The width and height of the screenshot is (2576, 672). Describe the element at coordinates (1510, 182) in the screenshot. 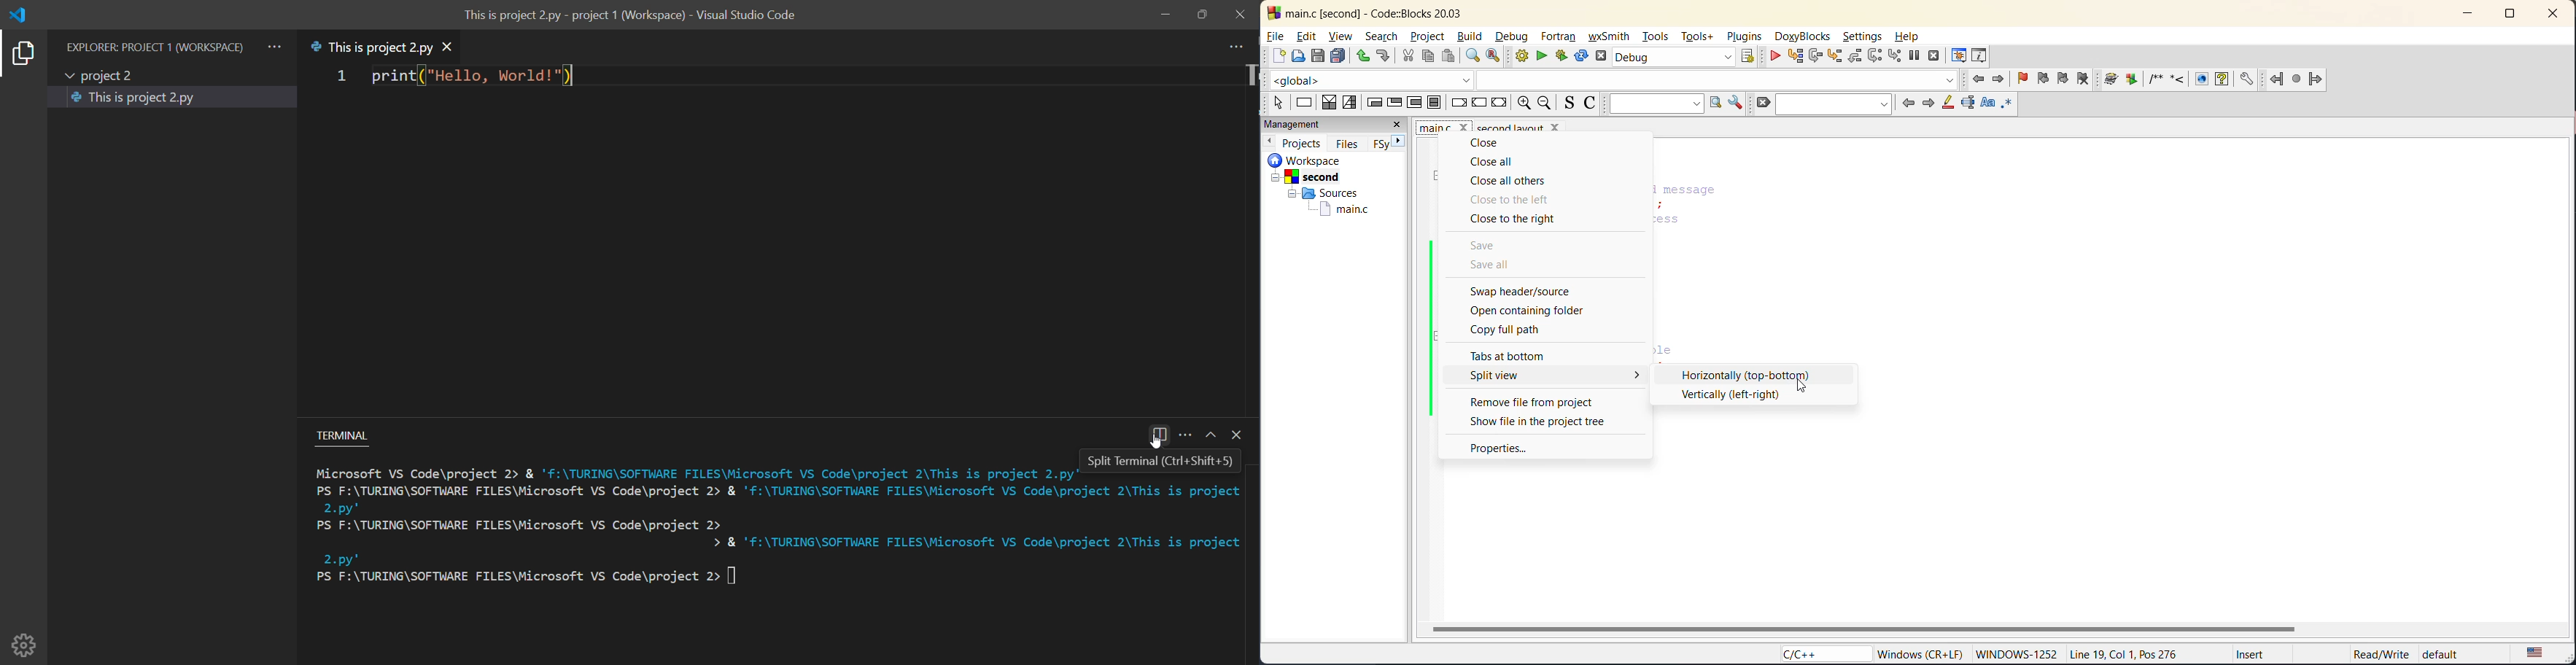

I see `close all others` at that location.